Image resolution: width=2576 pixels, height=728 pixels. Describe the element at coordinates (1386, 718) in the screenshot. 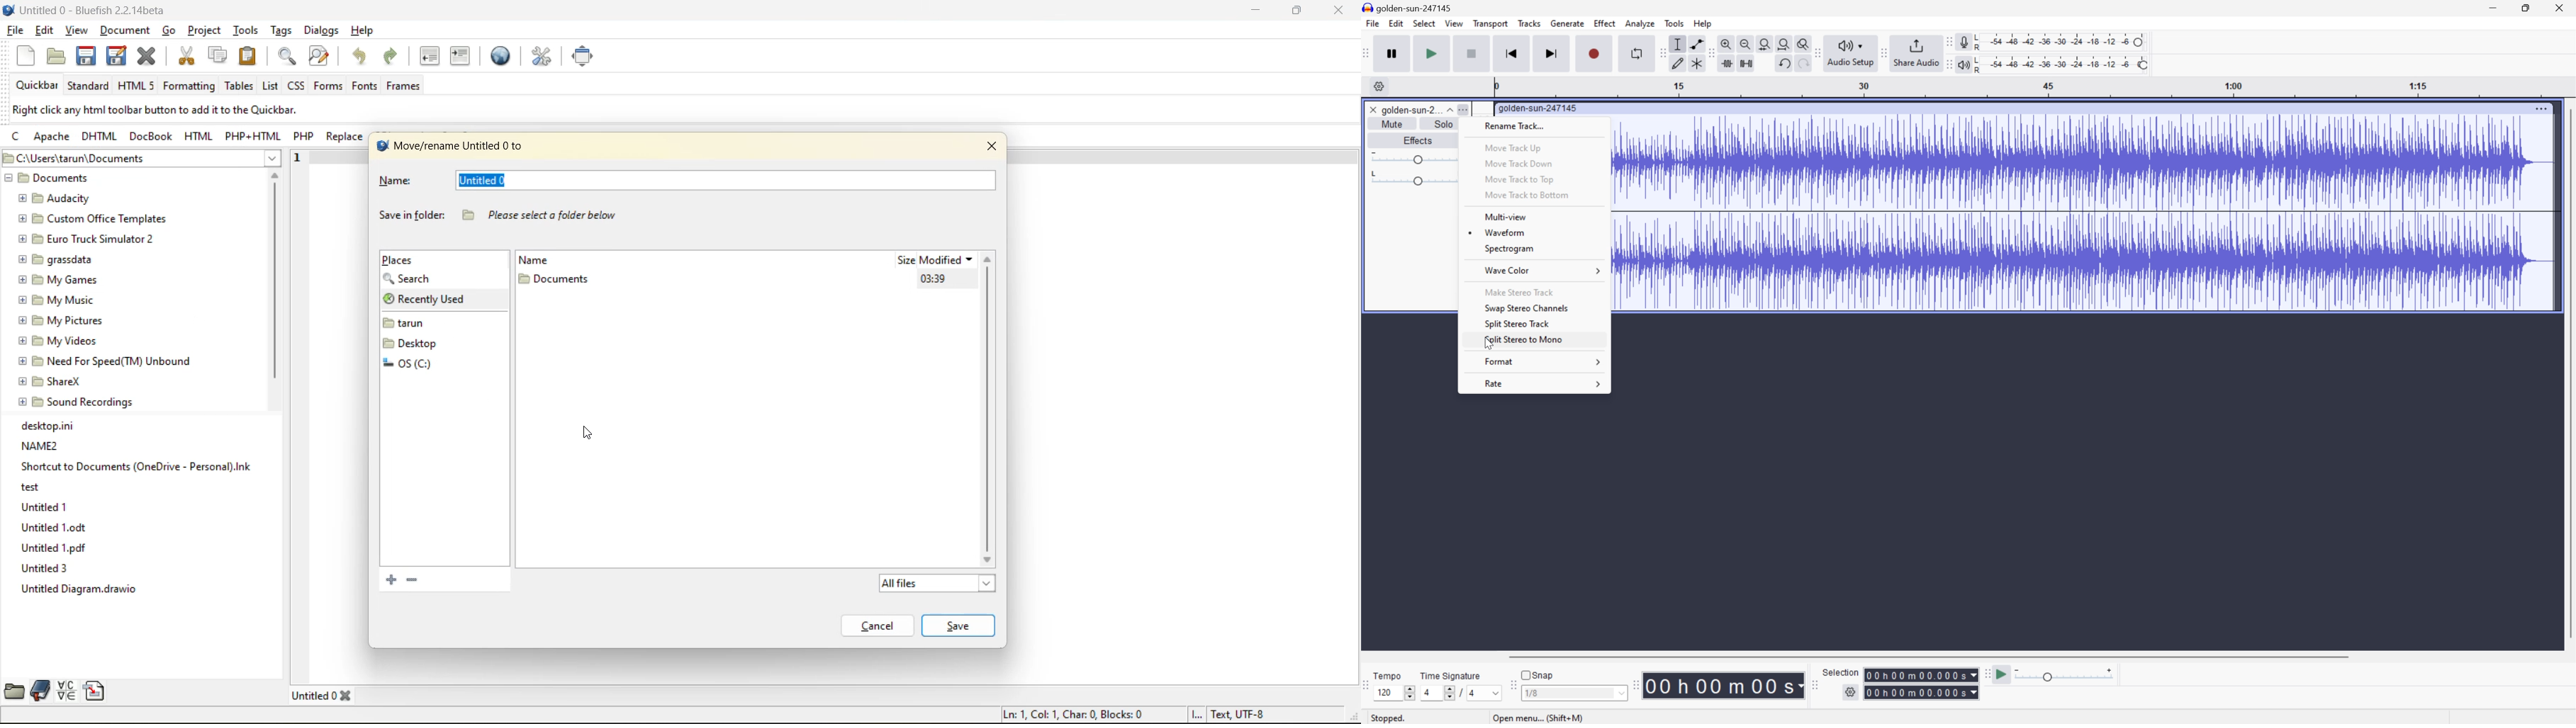

I see `Stopped` at that location.